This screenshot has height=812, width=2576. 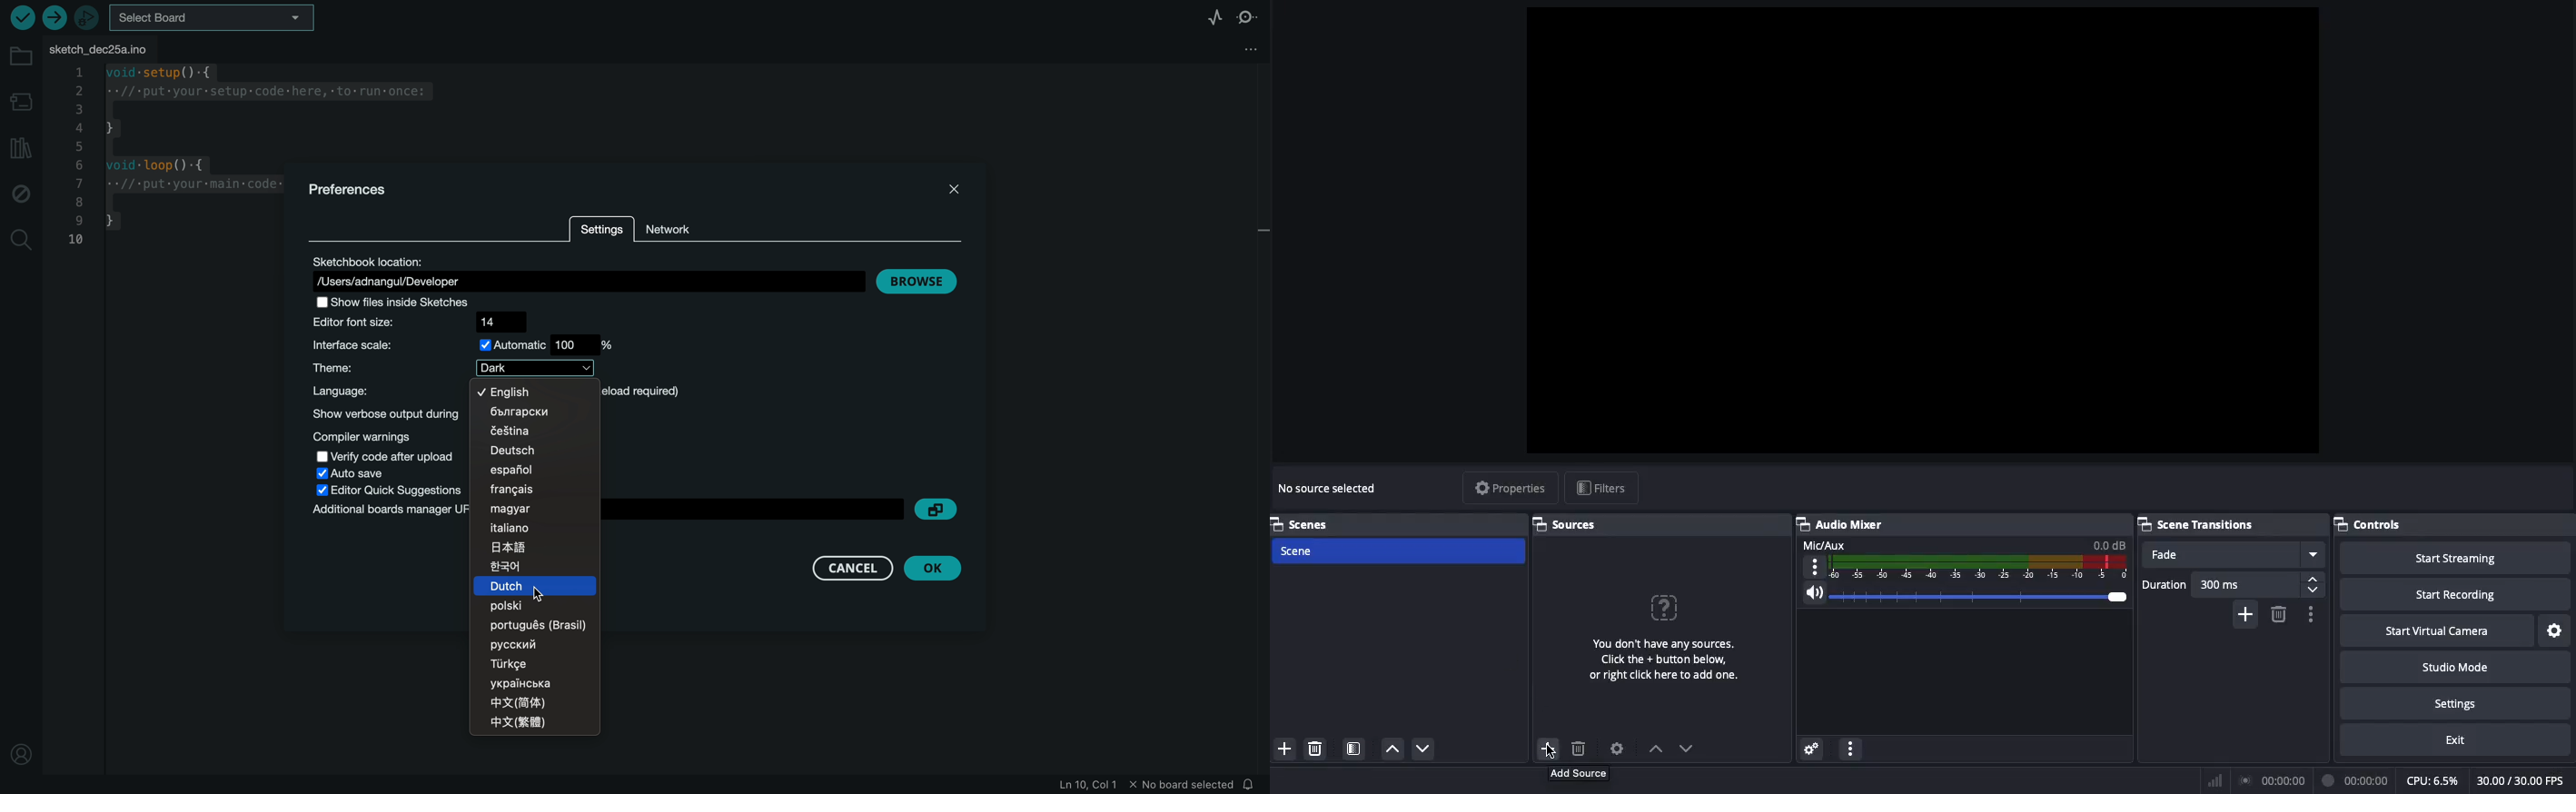 What do you see at coordinates (2353, 780) in the screenshot?
I see `Recording` at bounding box center [2353, 780].